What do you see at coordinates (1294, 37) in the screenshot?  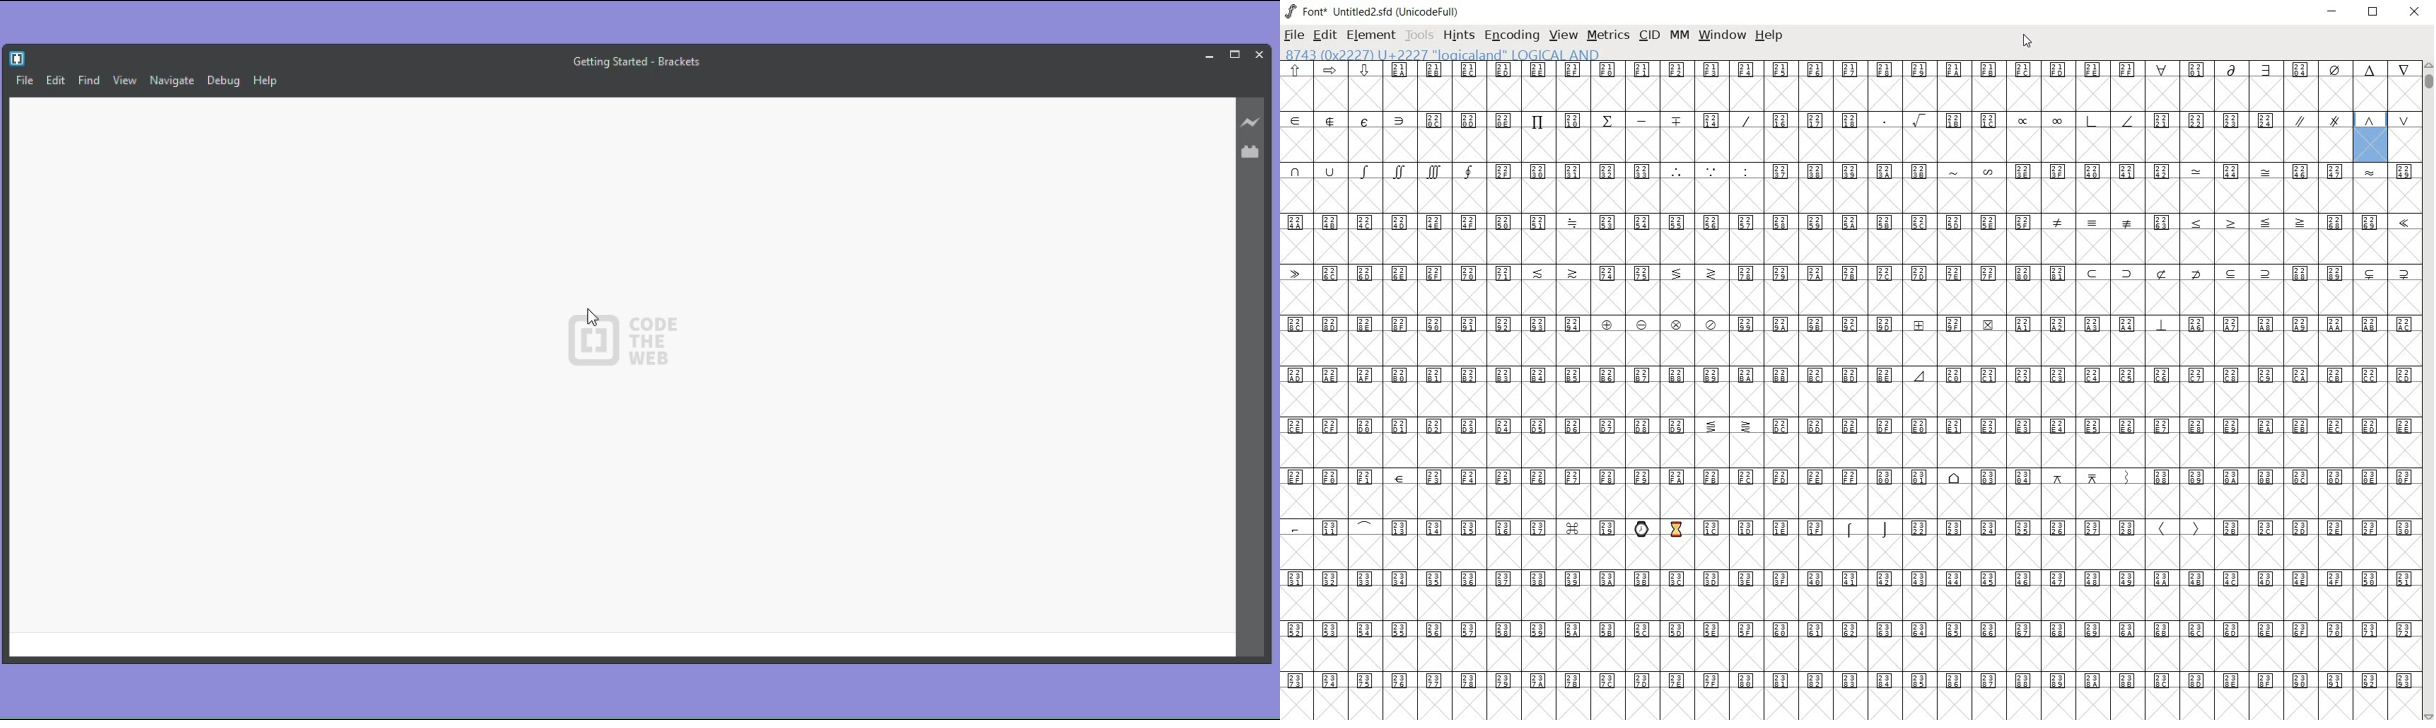 I see `file` at bounding box center [1294, 37].